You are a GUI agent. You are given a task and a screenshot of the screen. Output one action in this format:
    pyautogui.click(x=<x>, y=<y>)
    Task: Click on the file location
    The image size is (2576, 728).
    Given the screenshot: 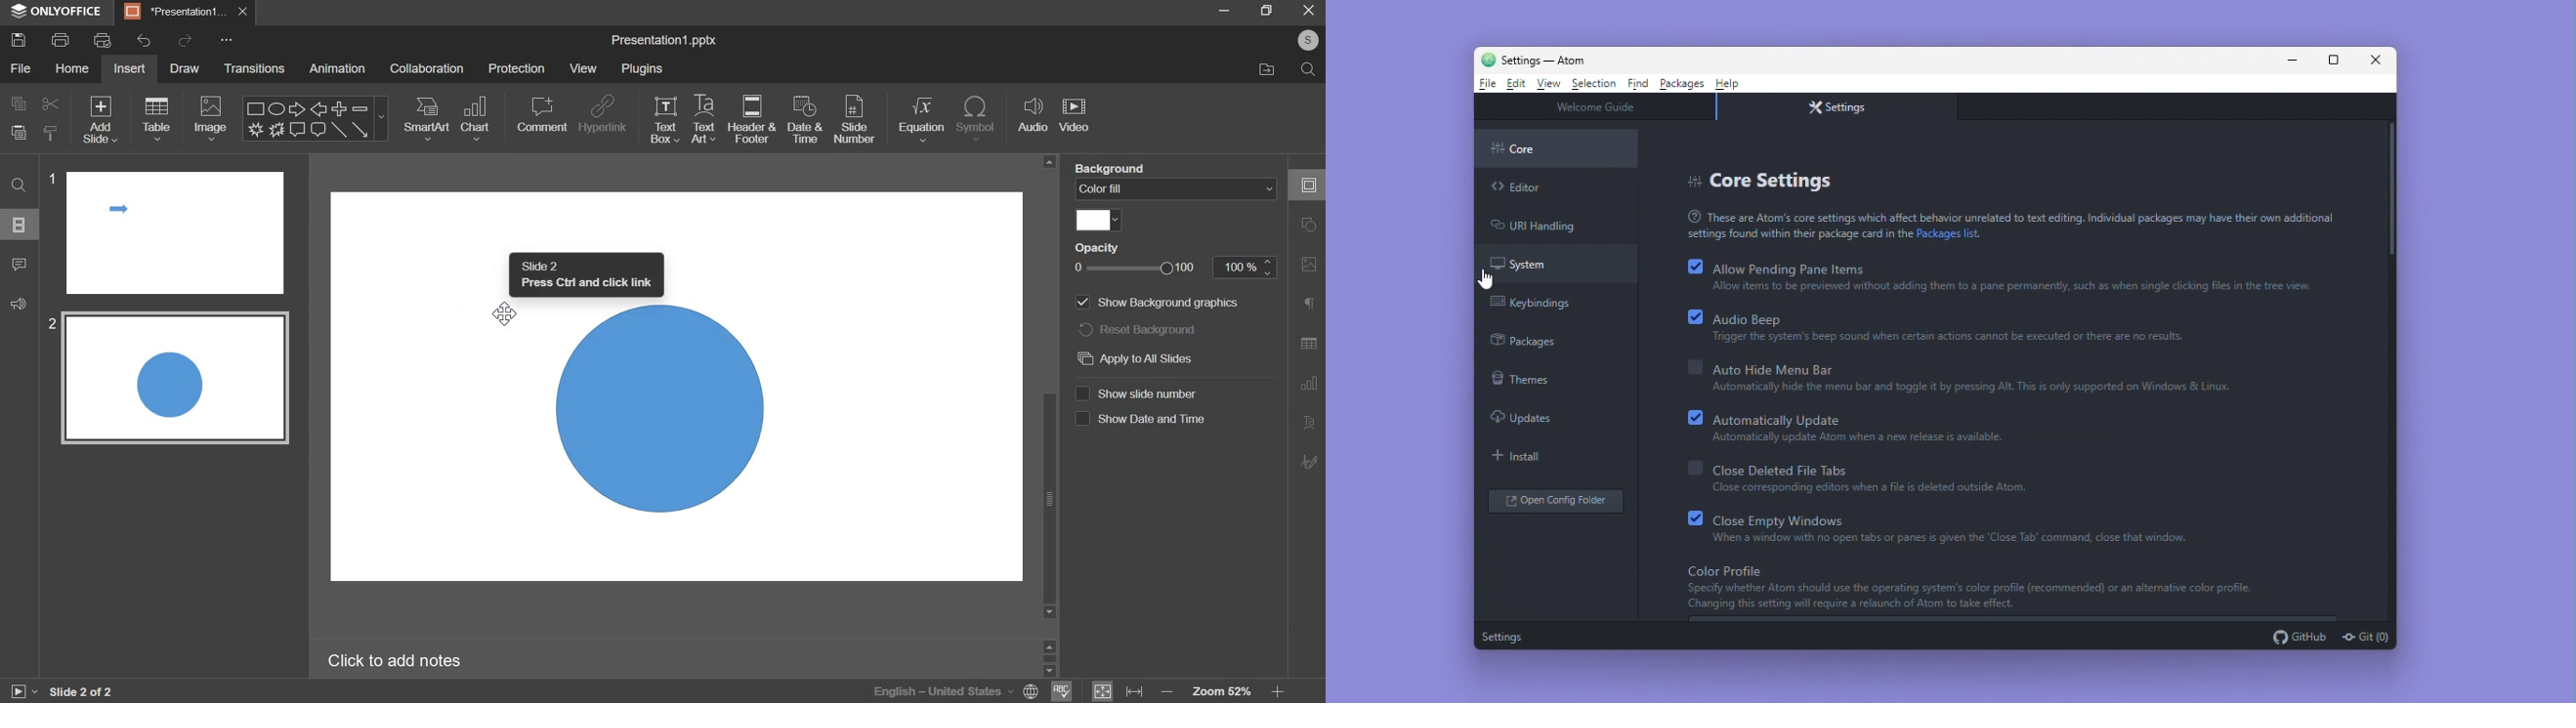 What is the action you would take?
    pyautogui.click(x=1268, y=71)
    